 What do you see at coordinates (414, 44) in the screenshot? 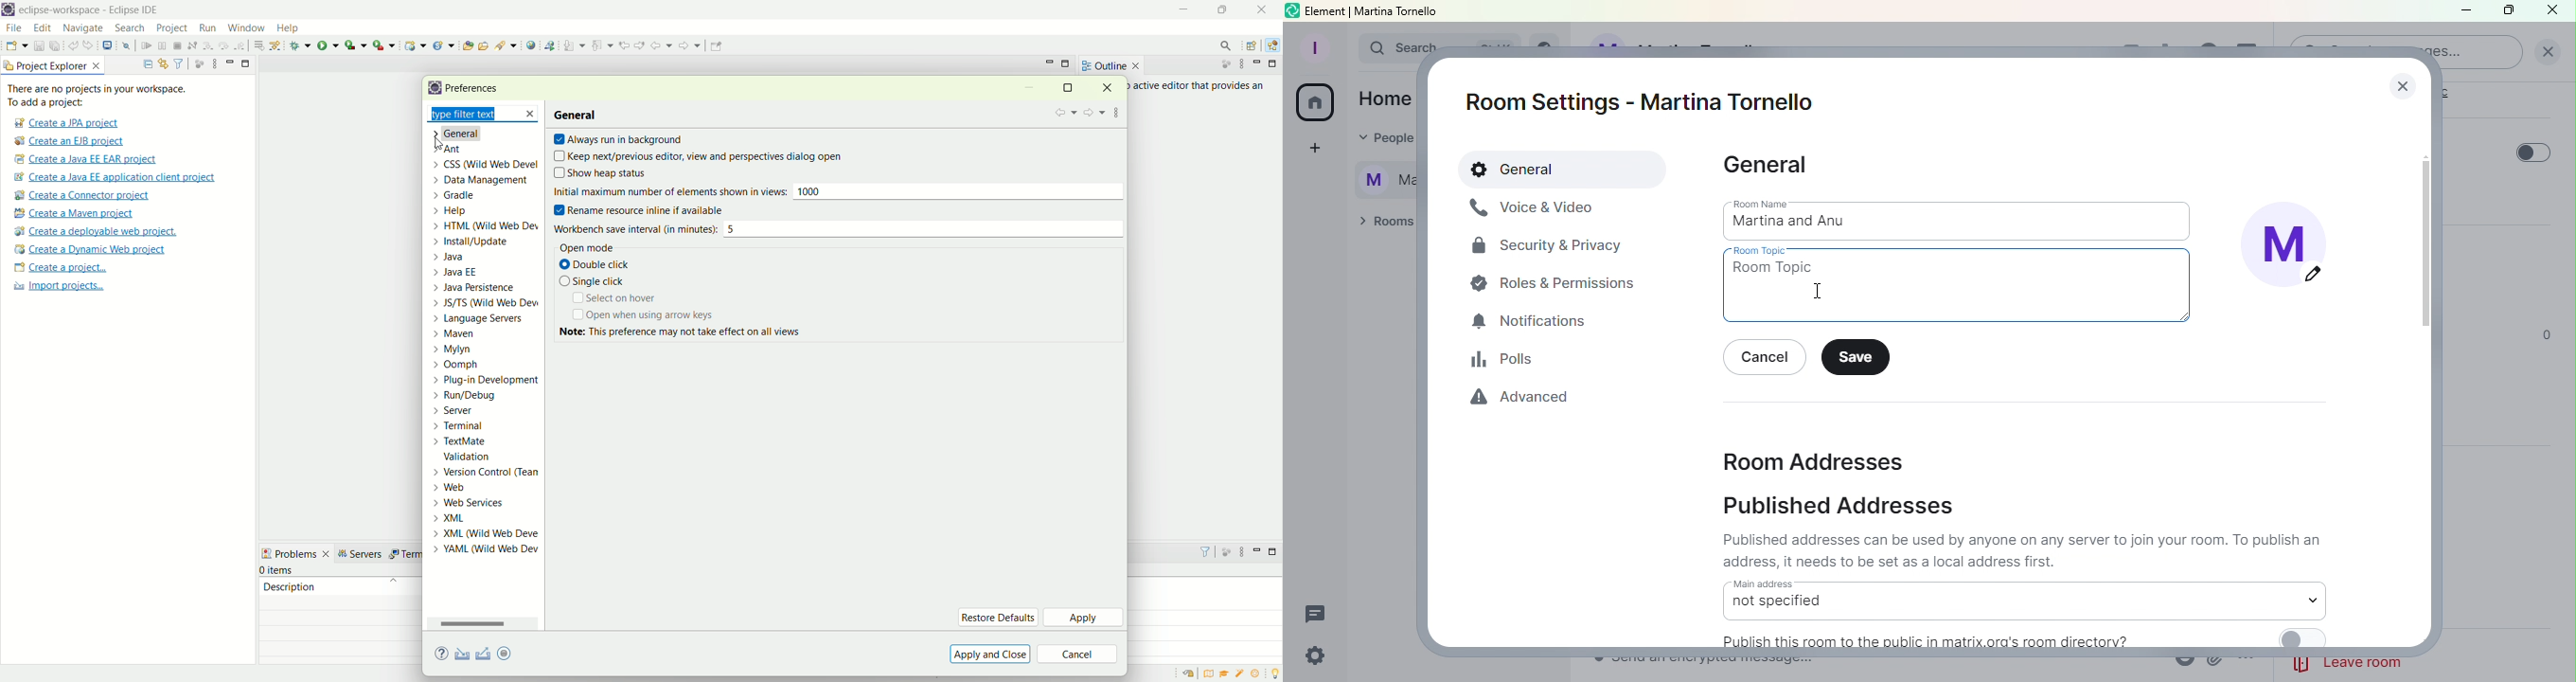
I see `create a dynamic web project` at bounding box center [414, 44].